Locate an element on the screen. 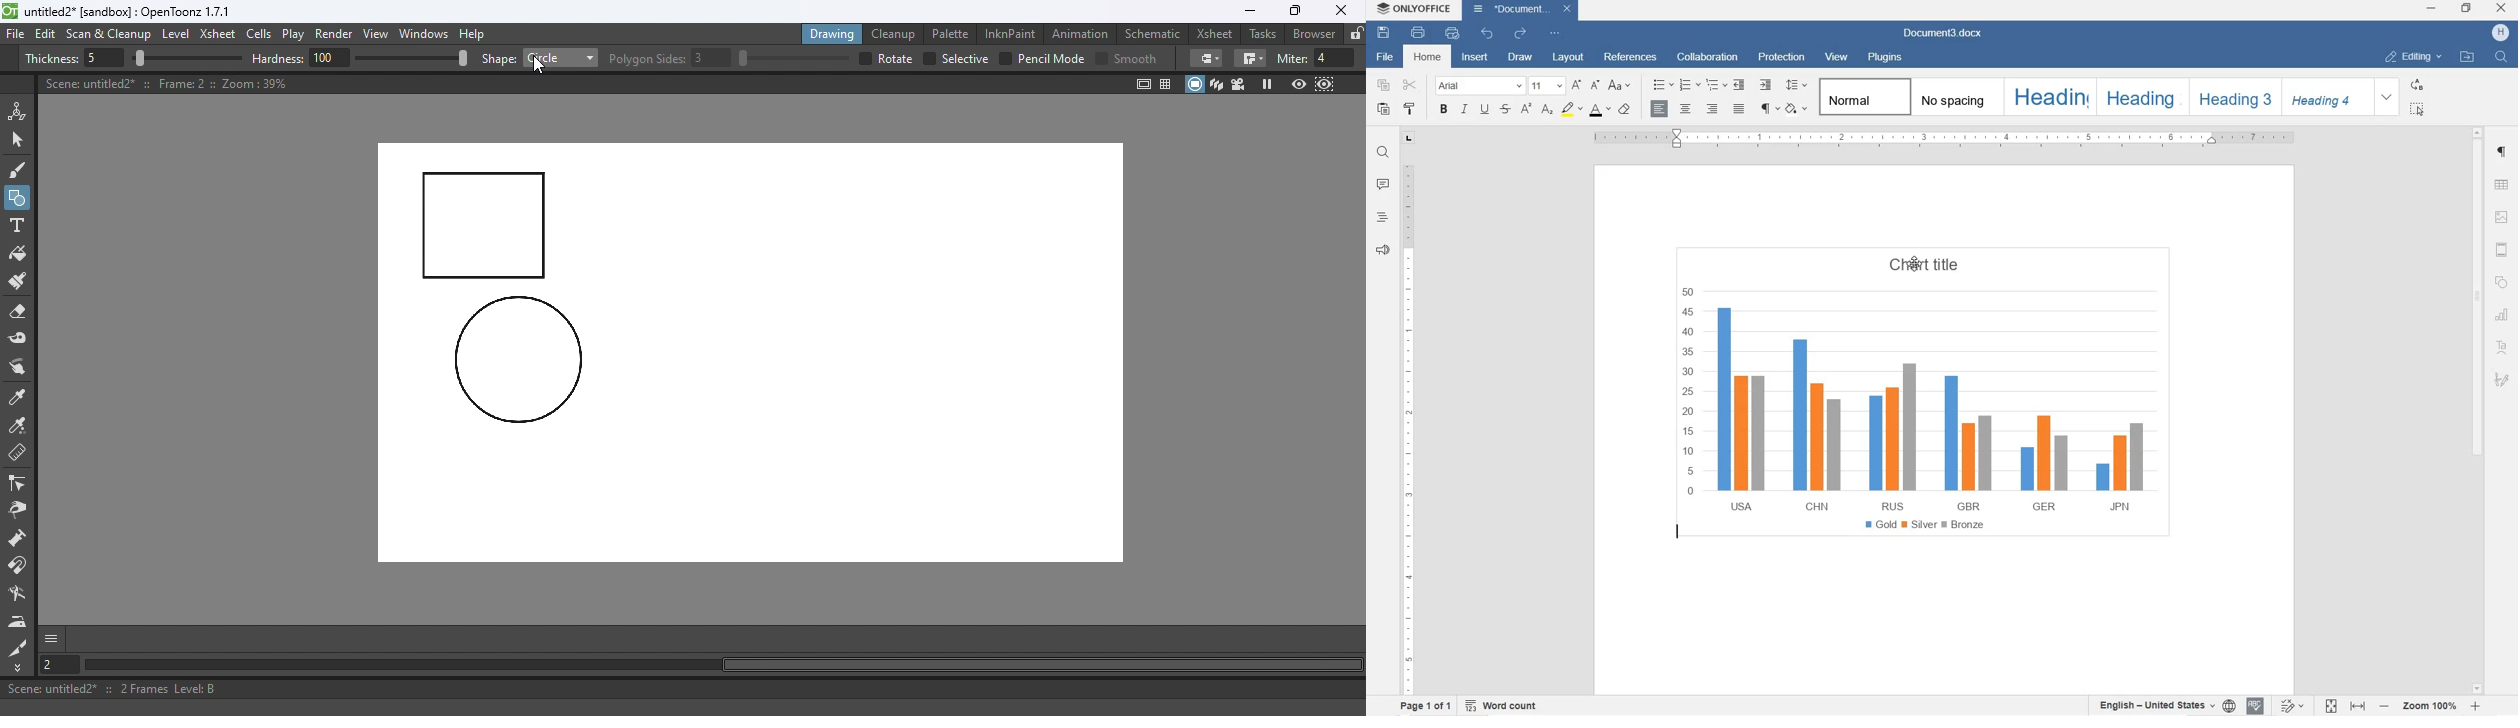 The height and width of the screenshot is (728, 2520). File is located at coordinates (16, 35).